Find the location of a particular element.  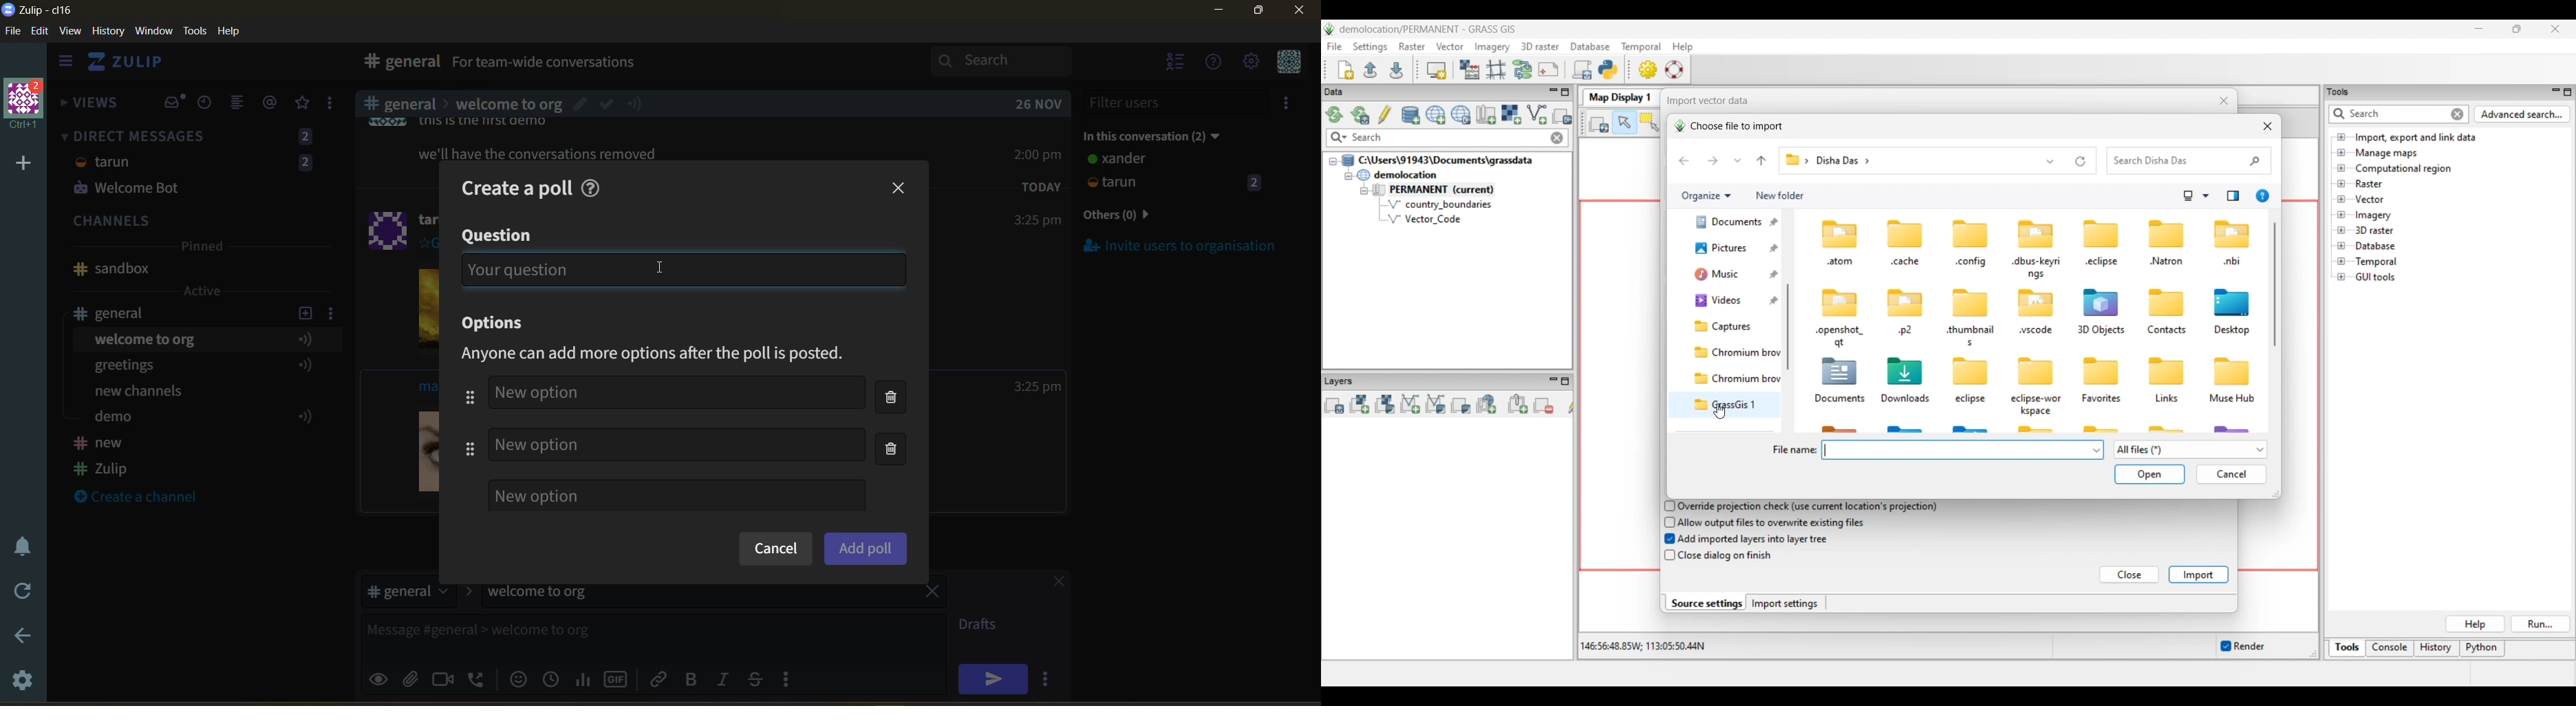

today is located at coordinates (1042, 186).